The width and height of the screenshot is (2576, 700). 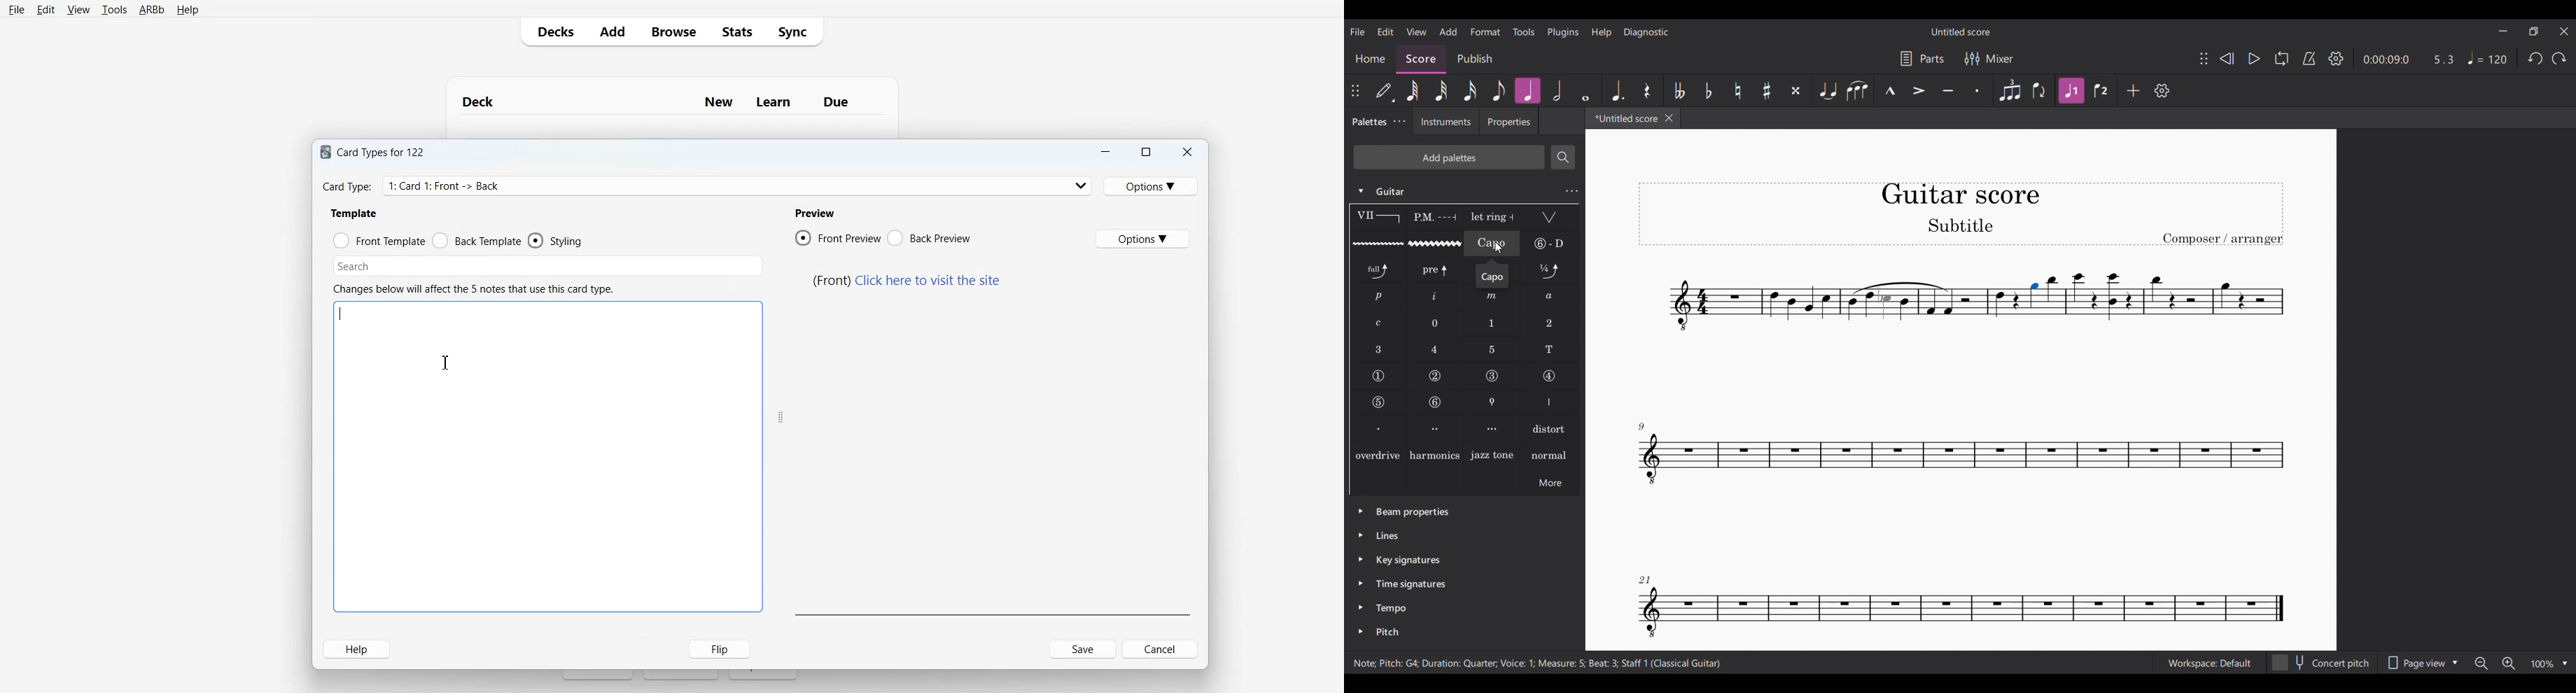 What do you see at coordinates (1377, 454) in the screenshot?
I see `overdrive` at bounding box center [1377, 454].